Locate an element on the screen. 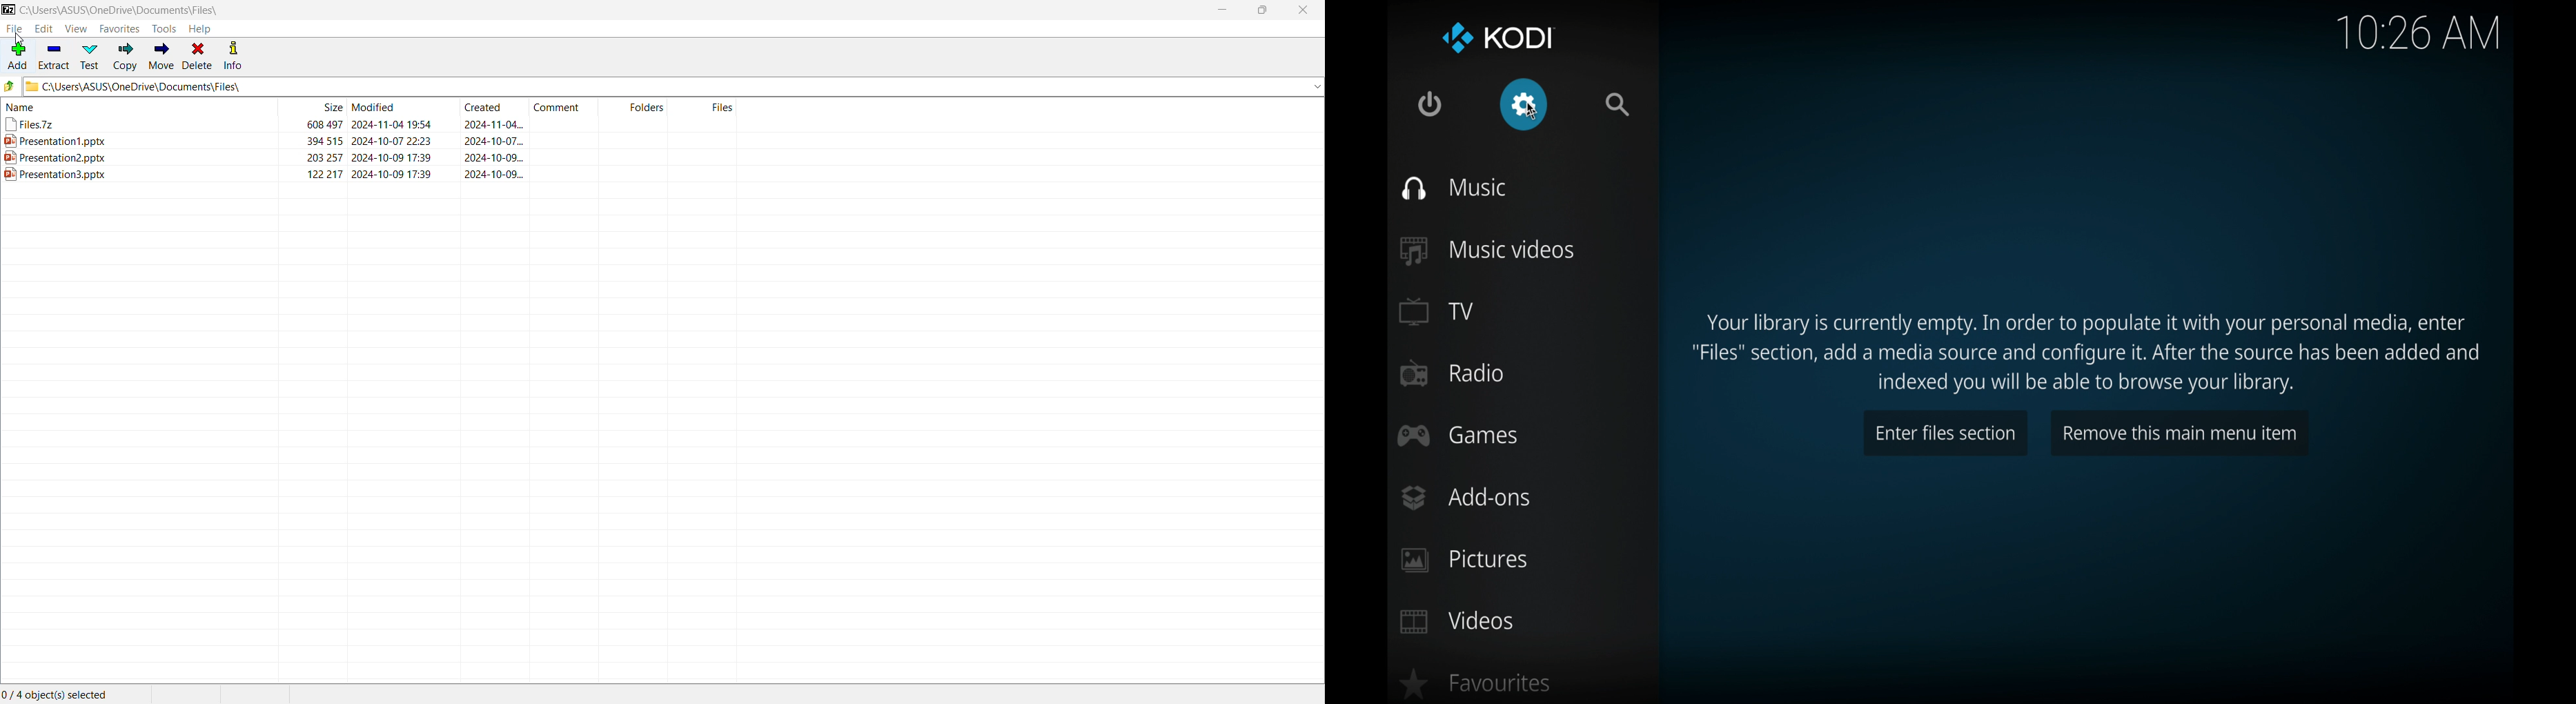 This screenshot has width=2576, height=728. 2024-10-09... is located at coordinates (492, 175).